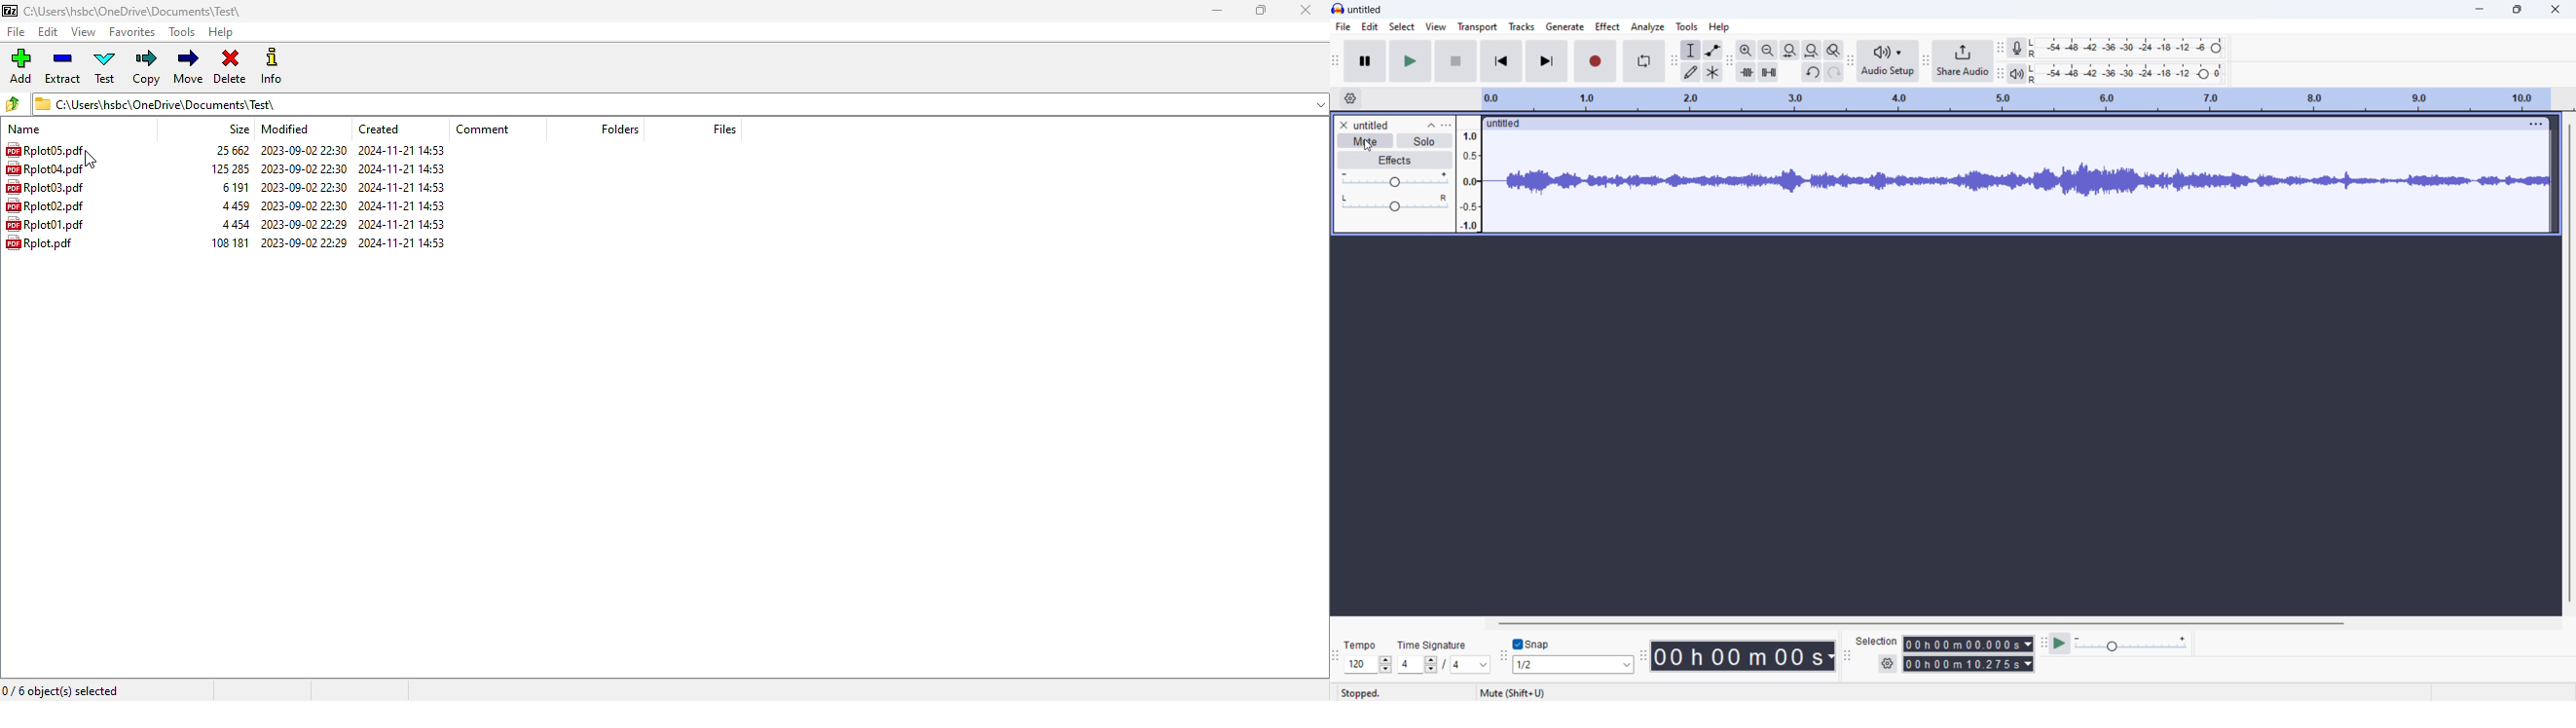  Describe the element at coordinates (1712, 51) in the screenshot. I see `envelop tool` at that location.